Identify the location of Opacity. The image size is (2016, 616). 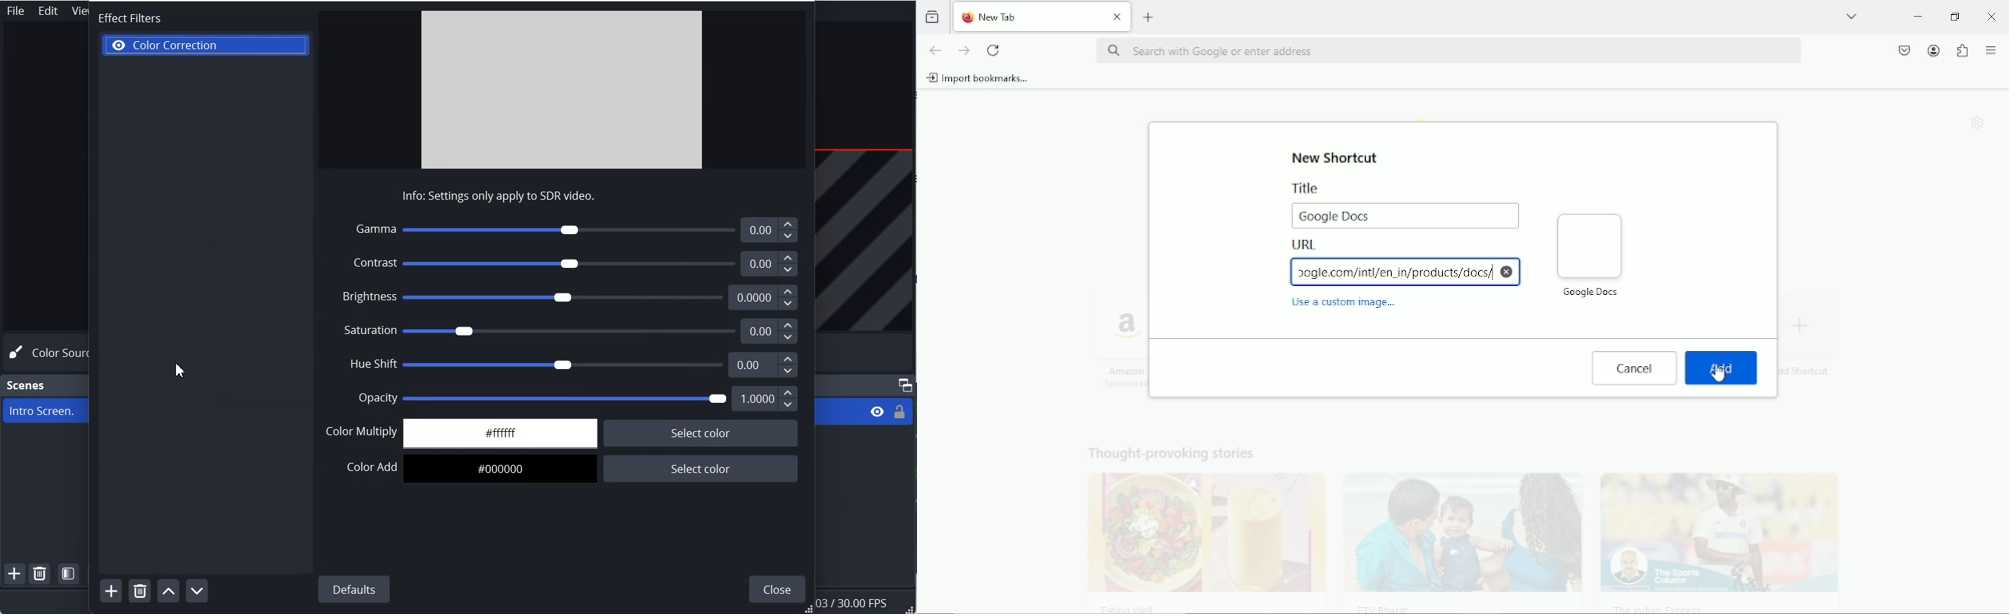
(578, 399).